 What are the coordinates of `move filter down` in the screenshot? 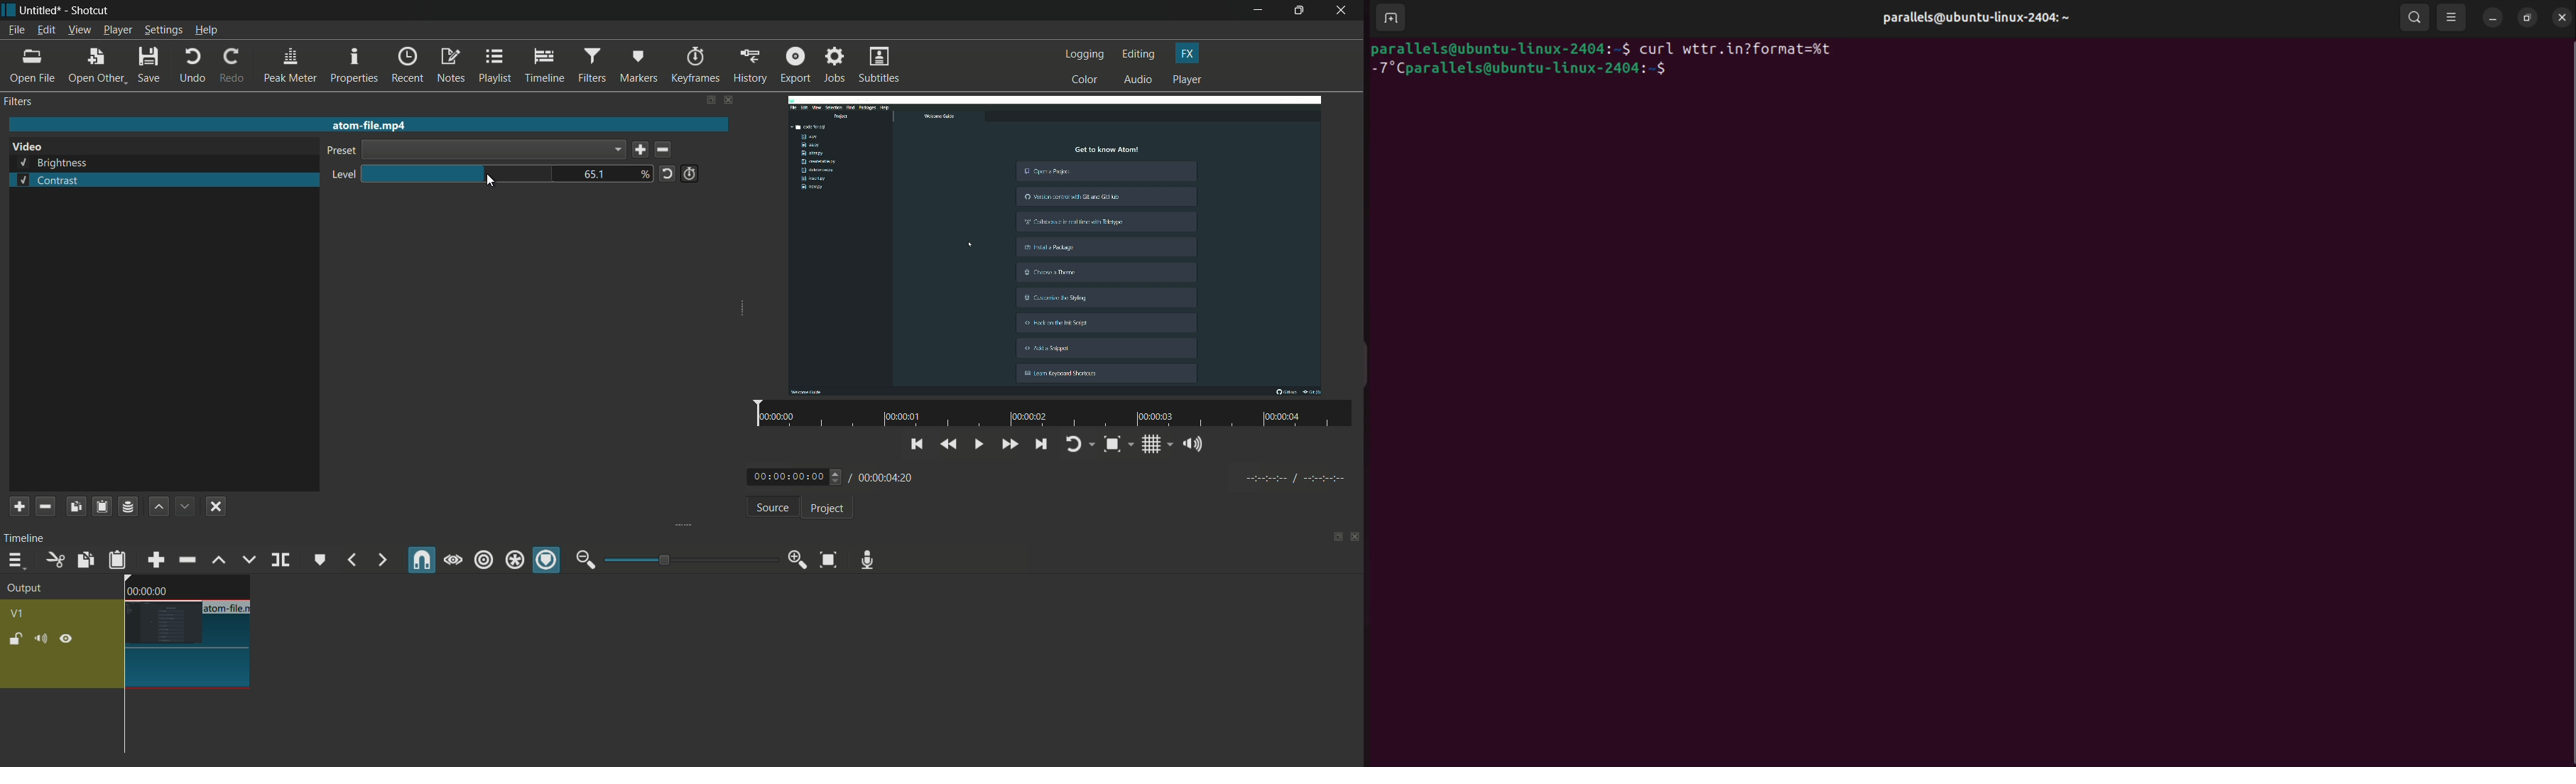 It's located at (186, 506).